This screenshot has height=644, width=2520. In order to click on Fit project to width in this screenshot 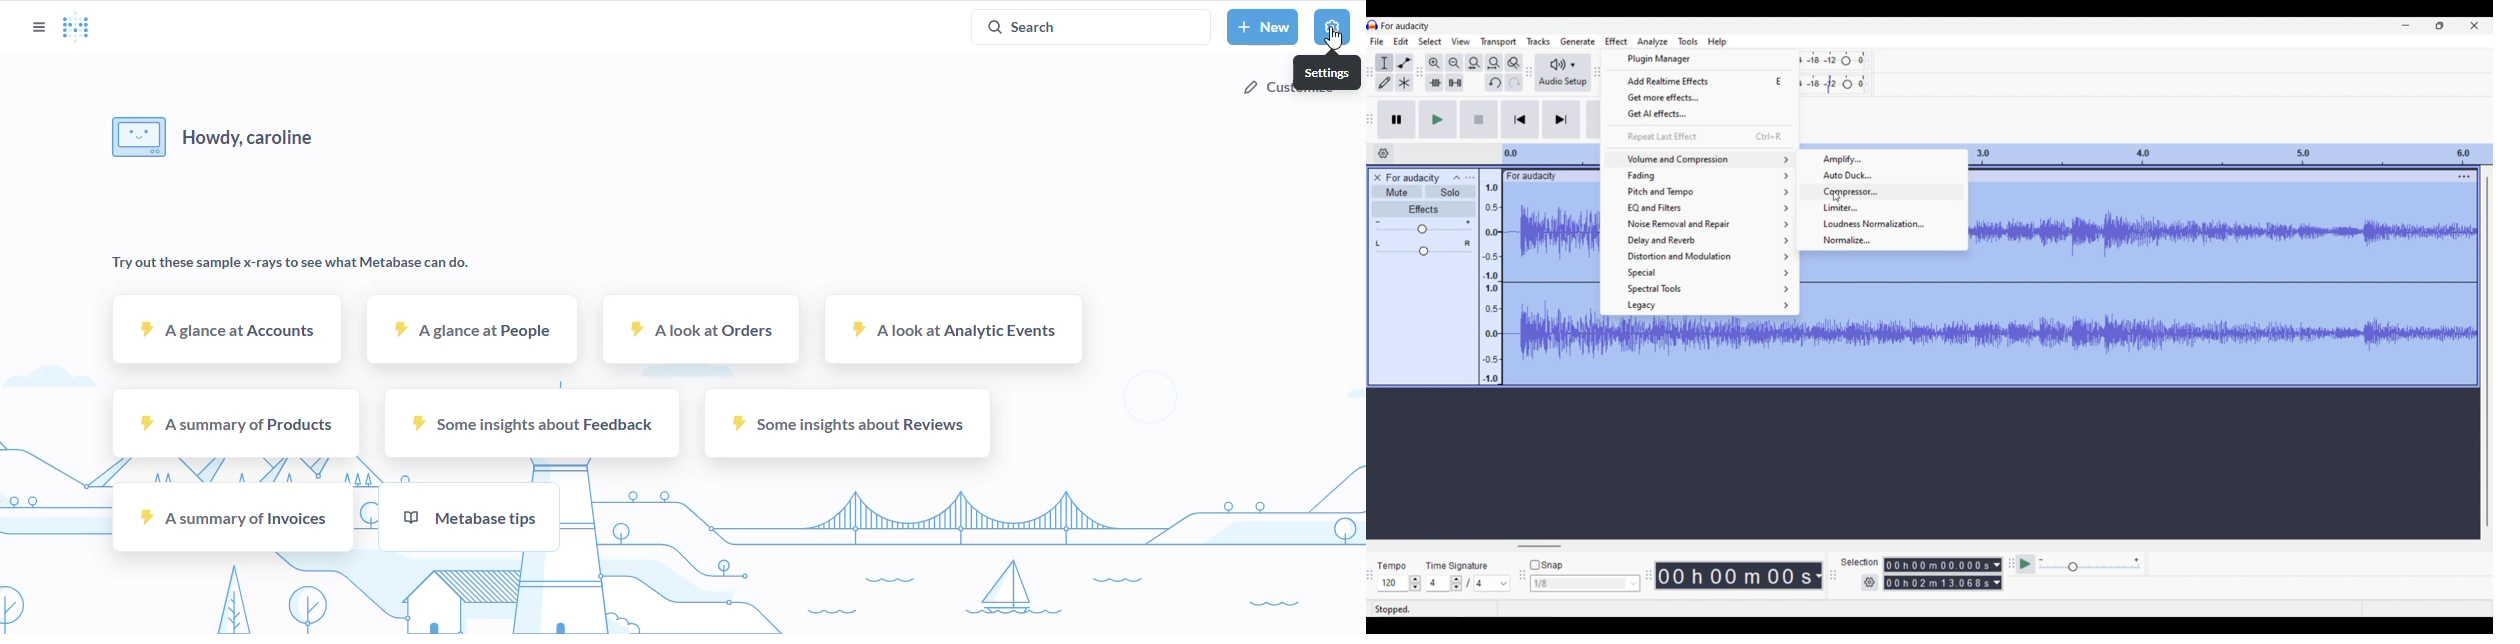, I will do `click(1494, 62)`.